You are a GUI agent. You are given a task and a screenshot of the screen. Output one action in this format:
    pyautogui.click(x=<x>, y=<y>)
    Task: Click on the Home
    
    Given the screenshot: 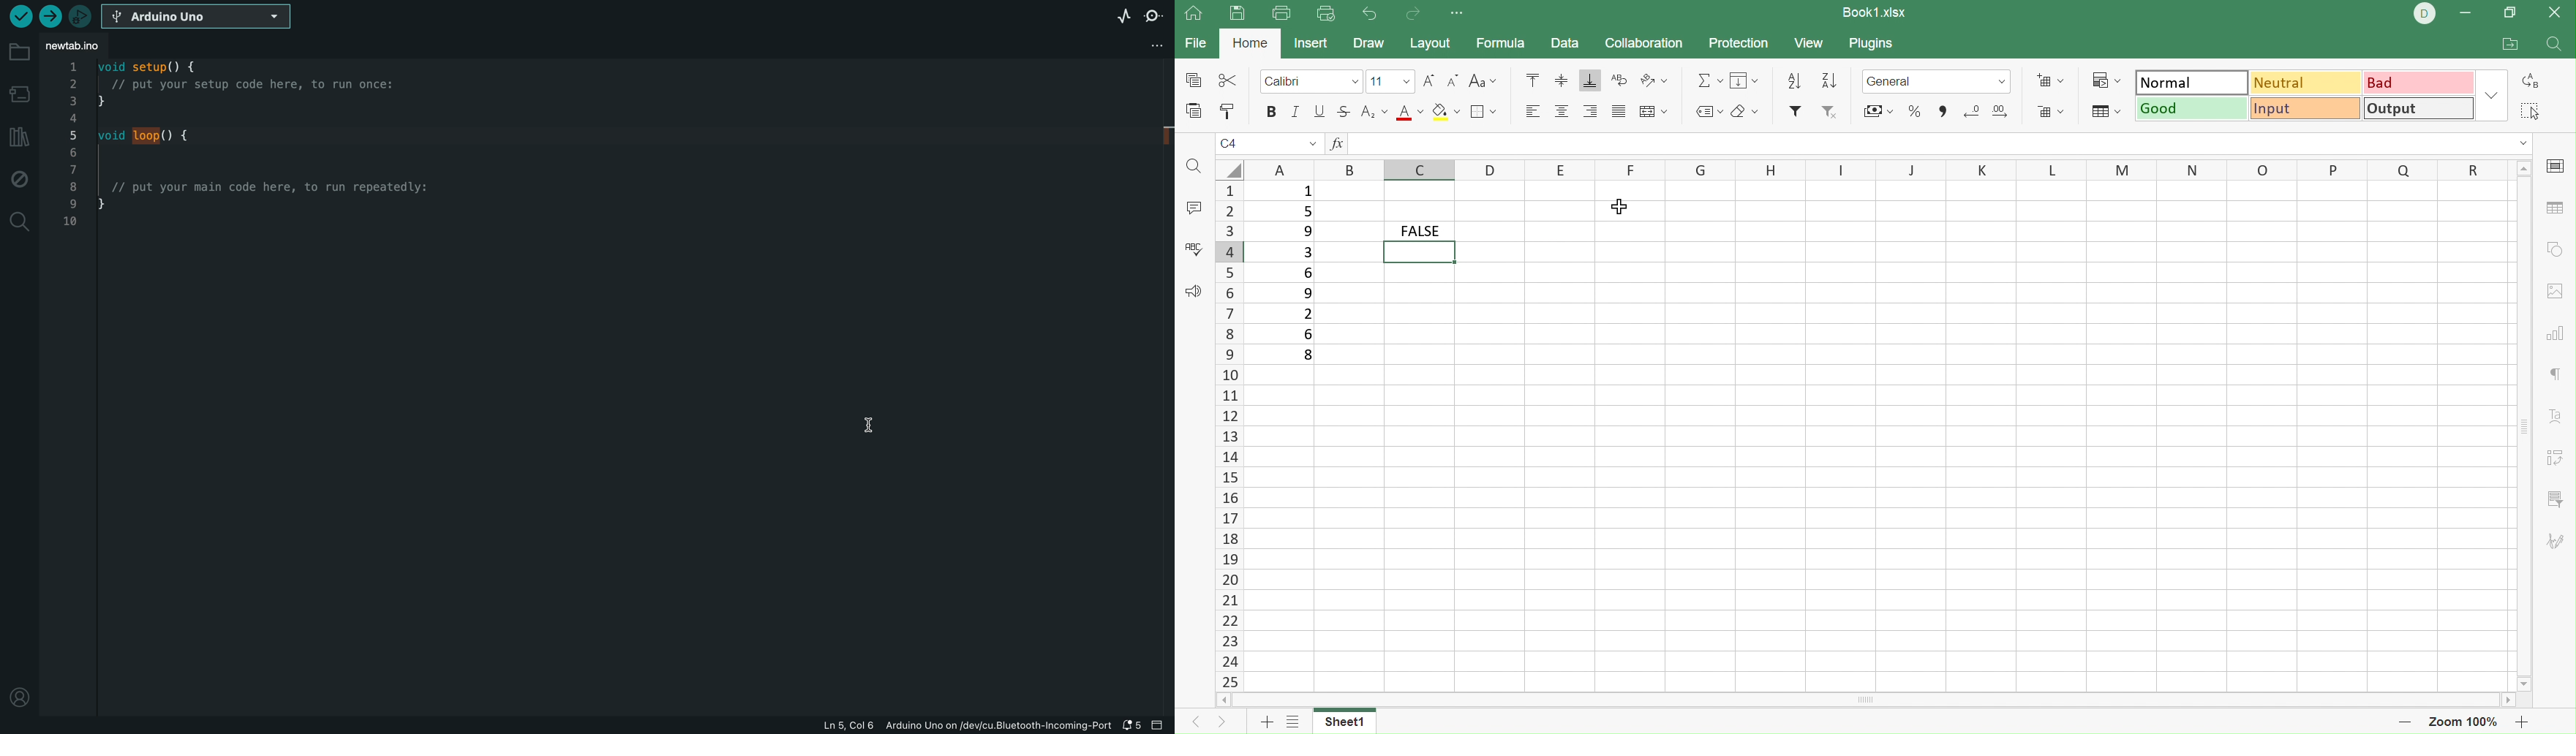 What is the action you would take?
    pyautogui.click(x=1252, y=42)
    